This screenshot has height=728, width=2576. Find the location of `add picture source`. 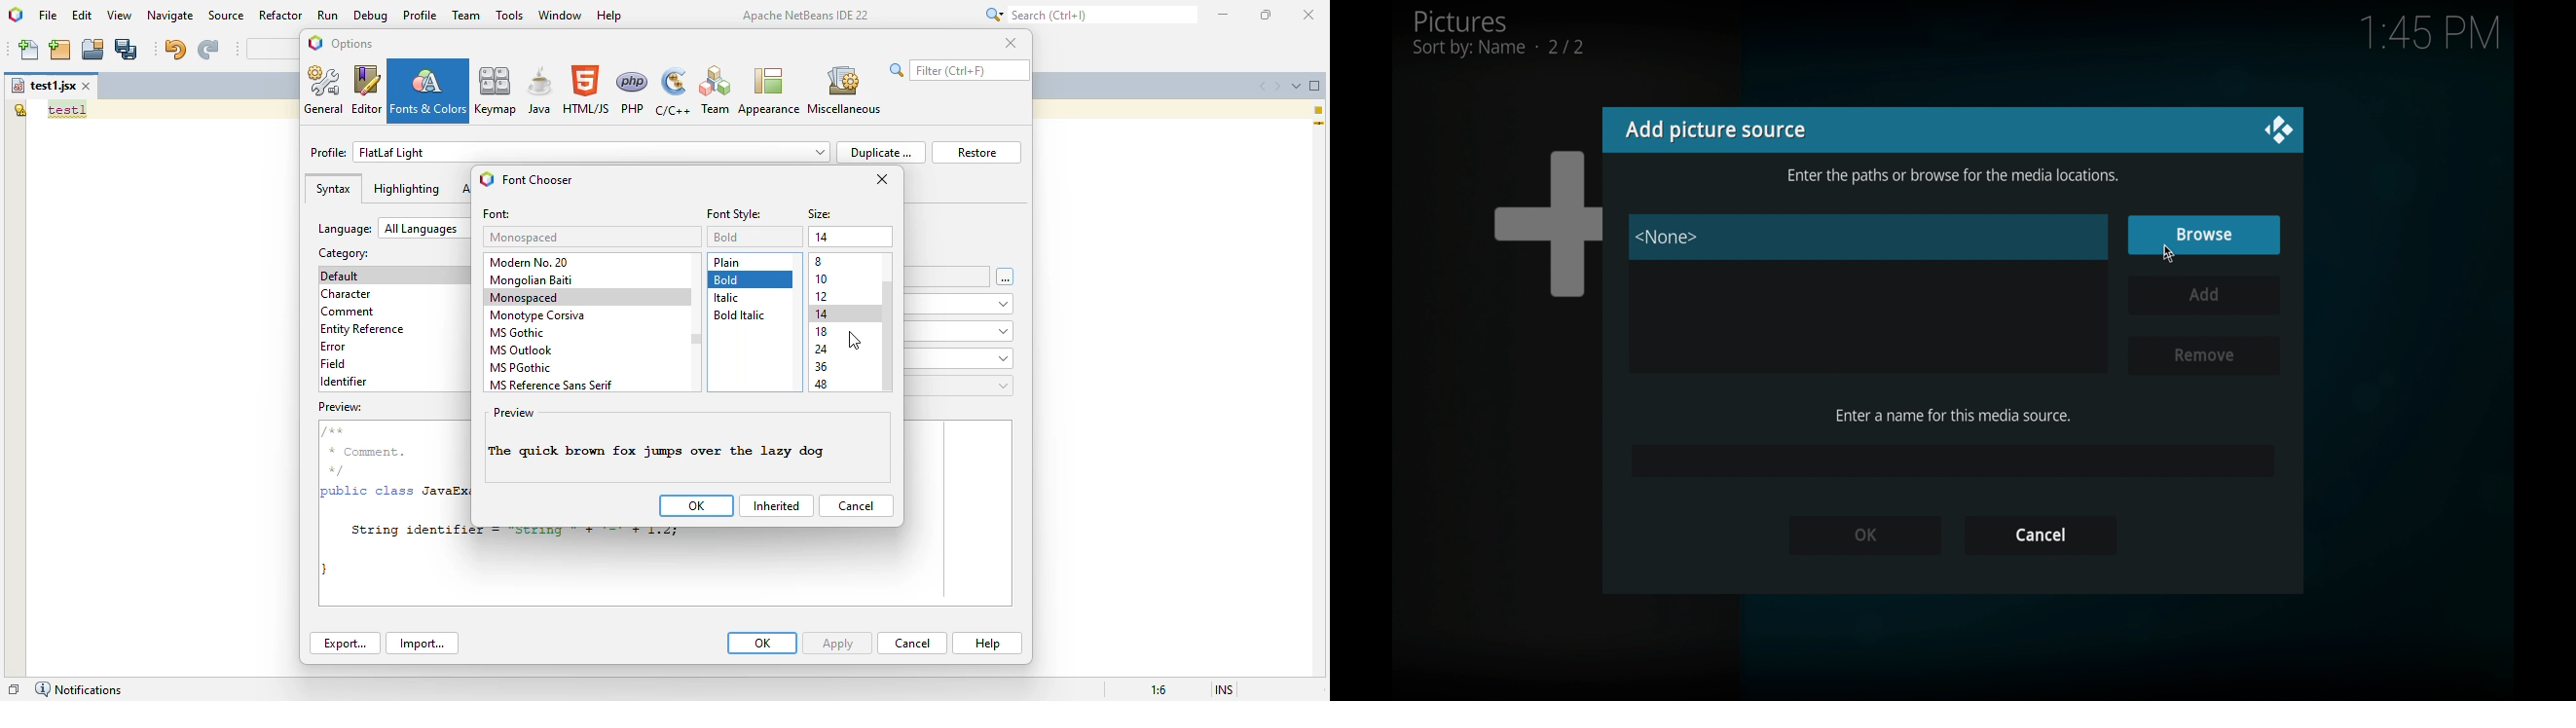

add picture source is located at coordinates (1715, 130).